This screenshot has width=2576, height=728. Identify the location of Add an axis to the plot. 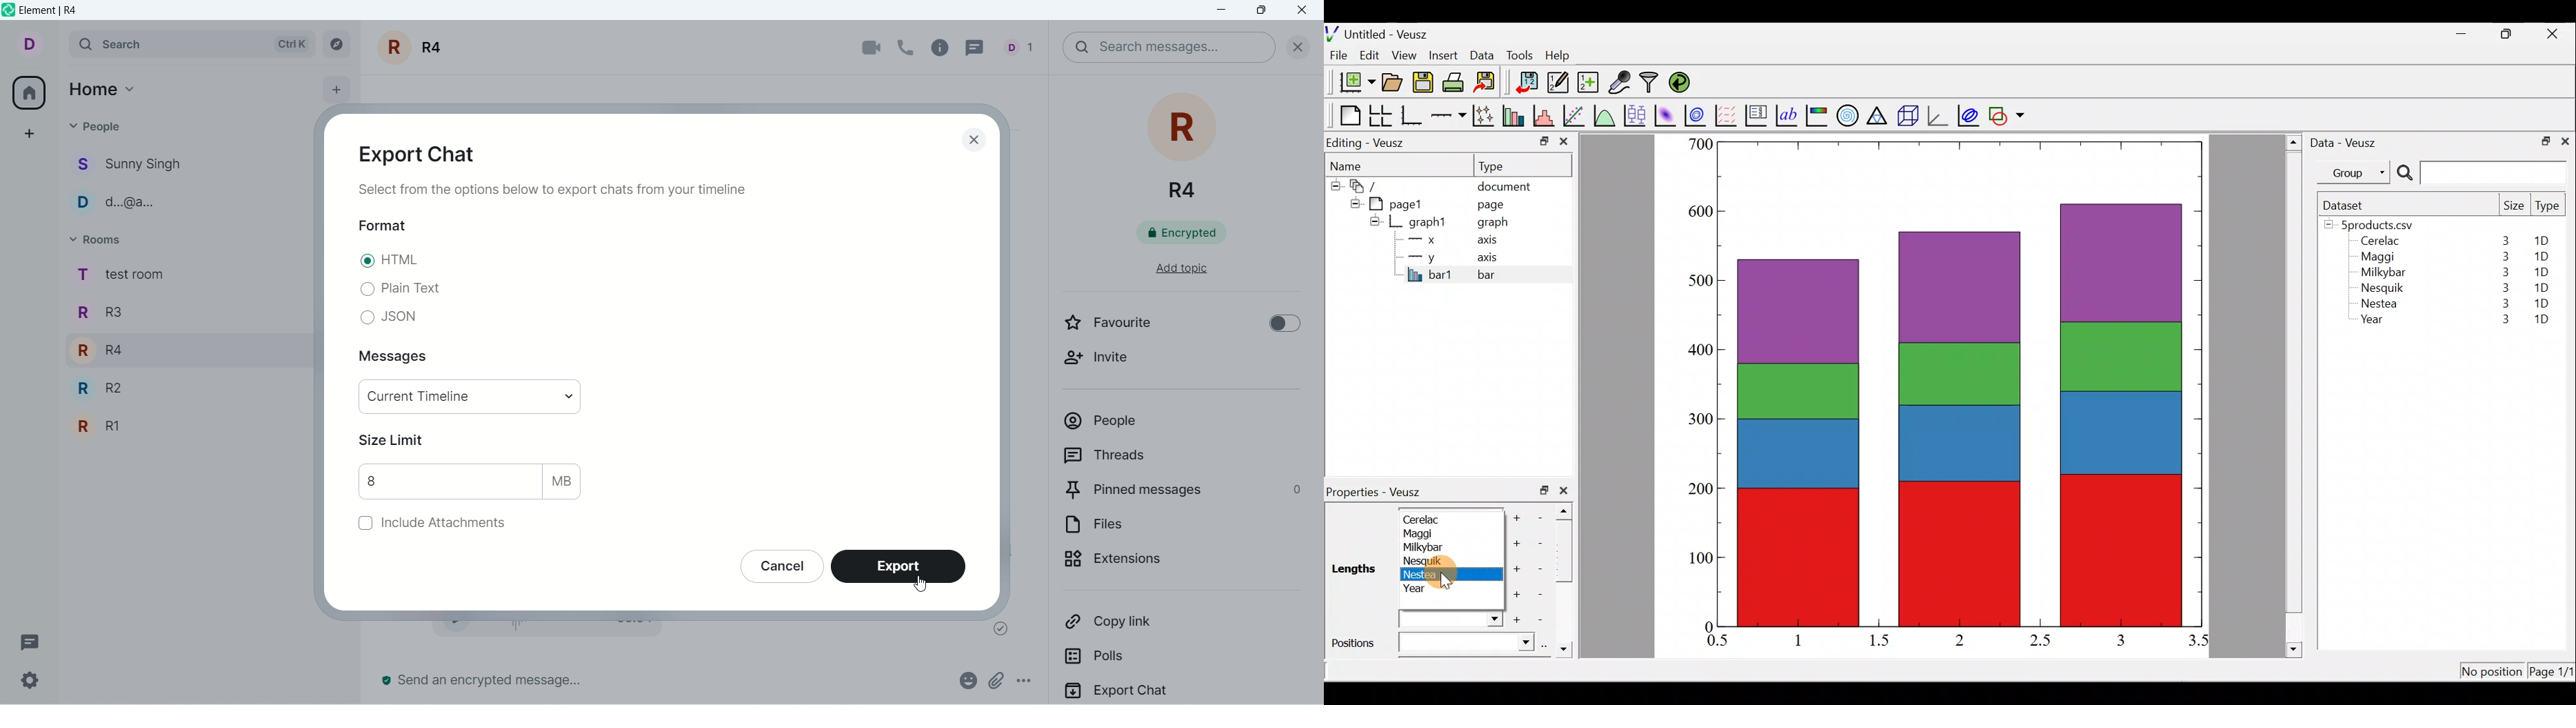
(1451, 116).